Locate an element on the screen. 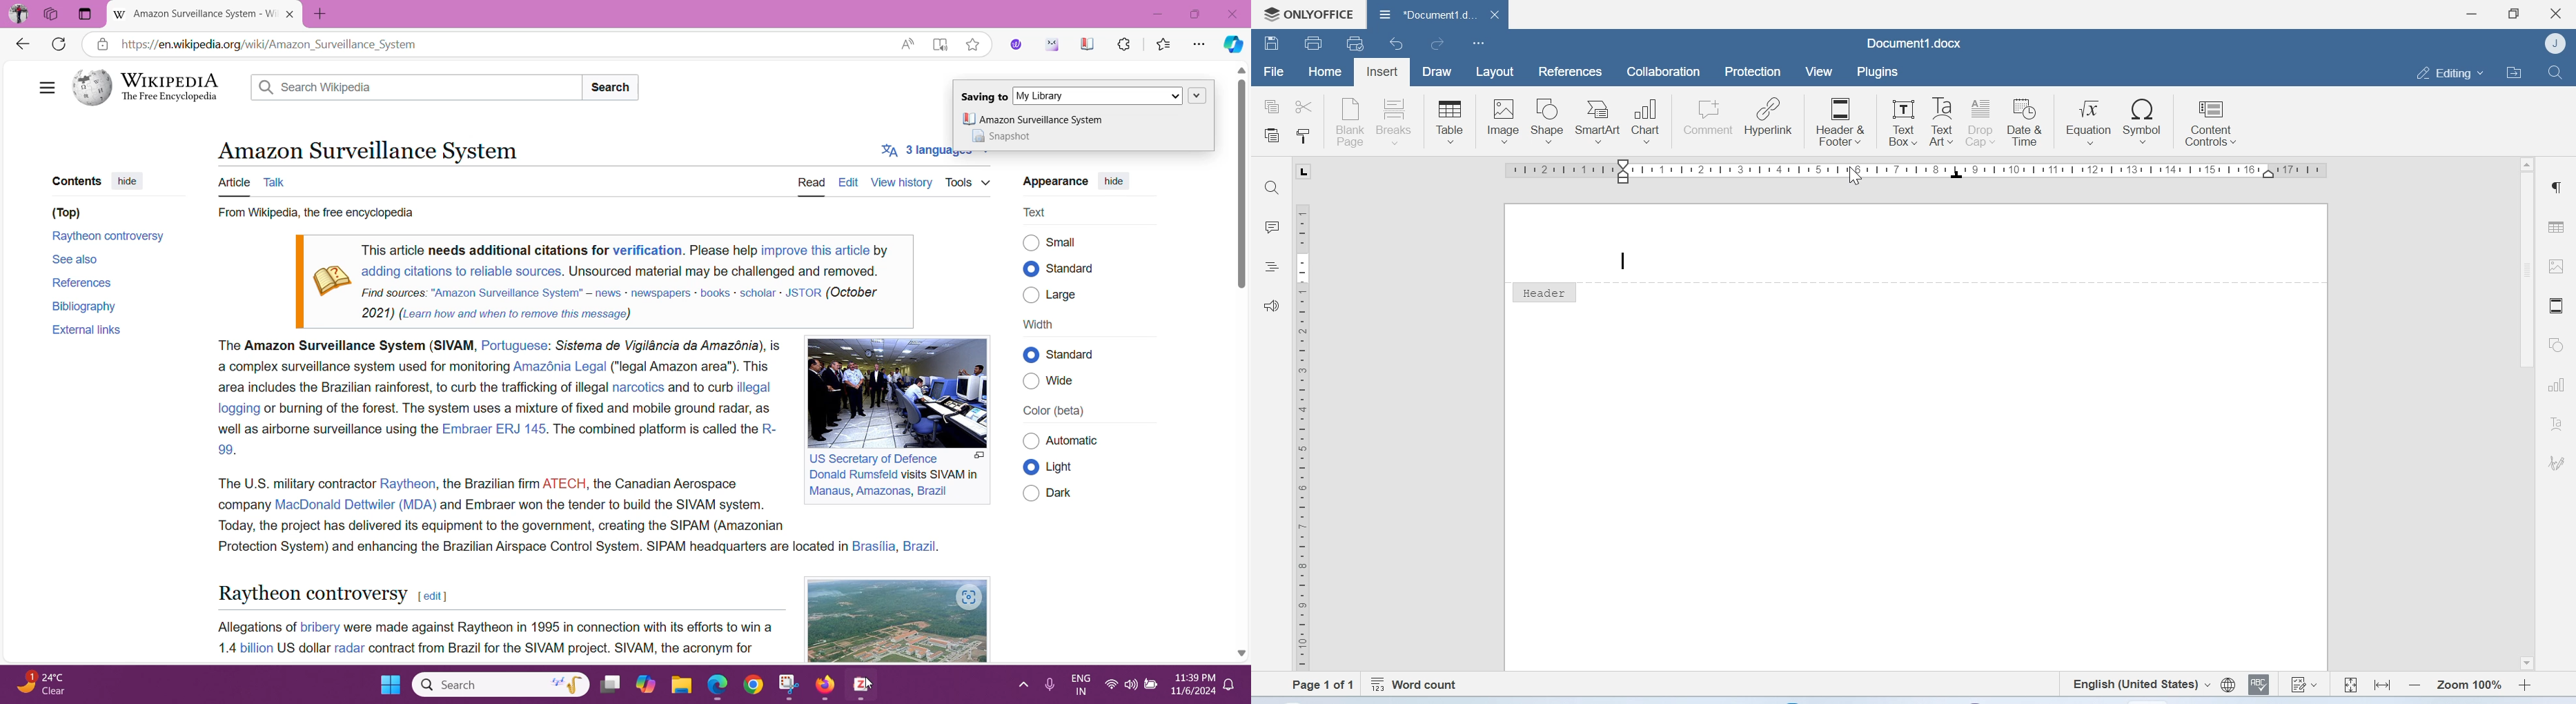 This screenshot has width=2576, height=728. Please help is located at coordinates (723, 250).